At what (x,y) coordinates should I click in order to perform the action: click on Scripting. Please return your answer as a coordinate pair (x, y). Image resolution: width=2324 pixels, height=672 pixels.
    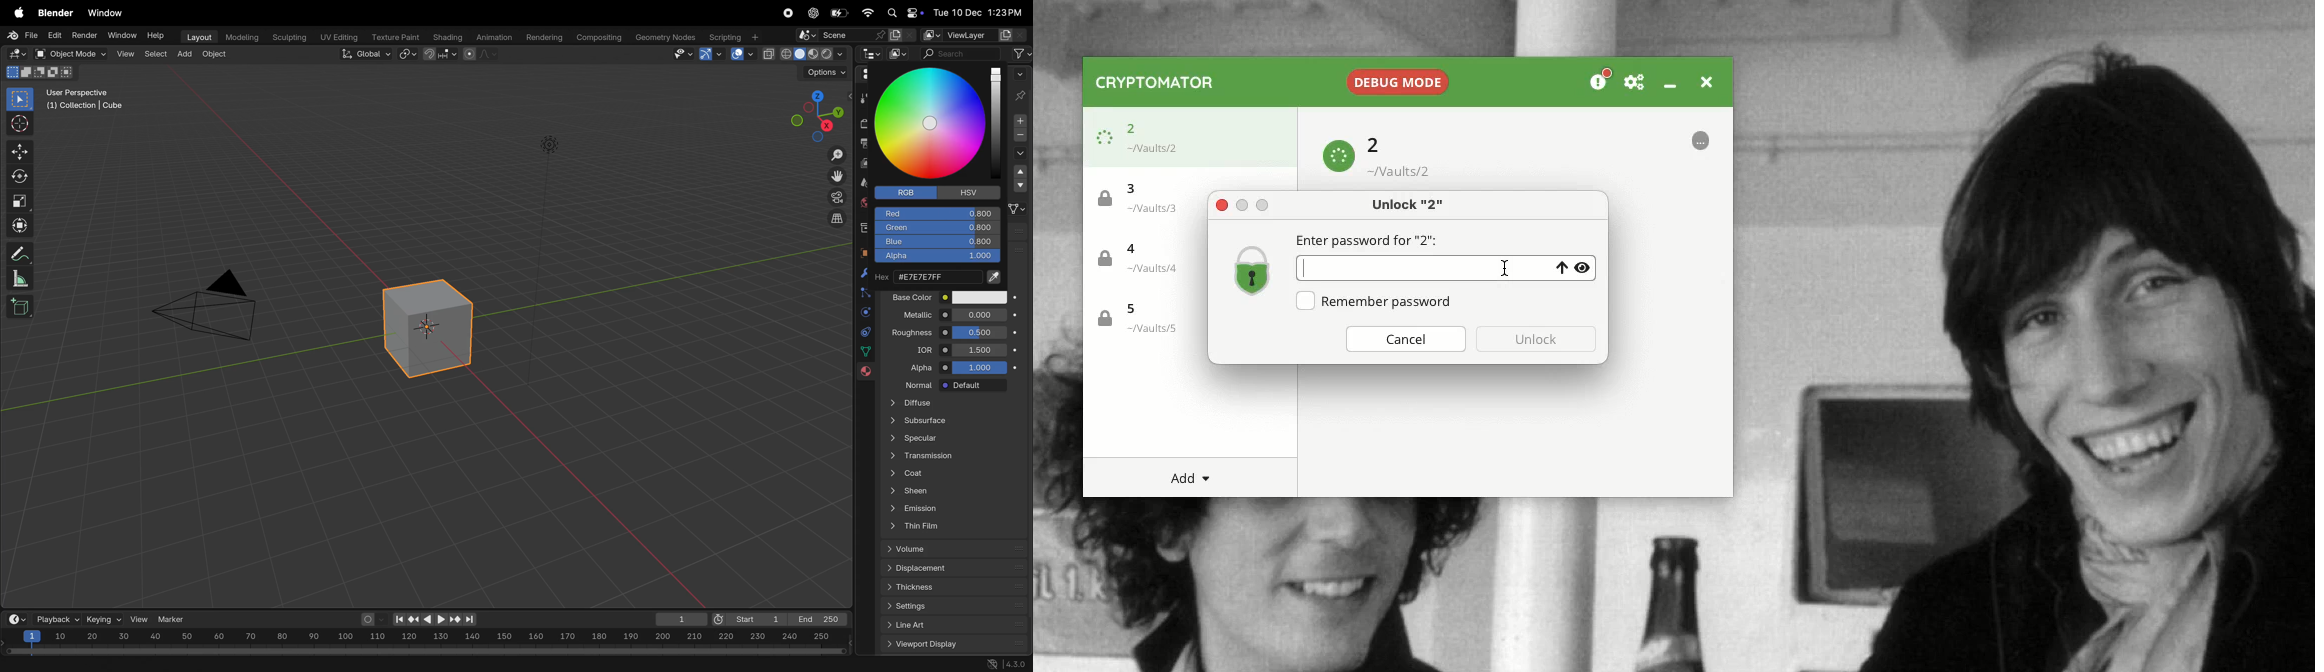
    Looking at the image, I should click on (733, 34).